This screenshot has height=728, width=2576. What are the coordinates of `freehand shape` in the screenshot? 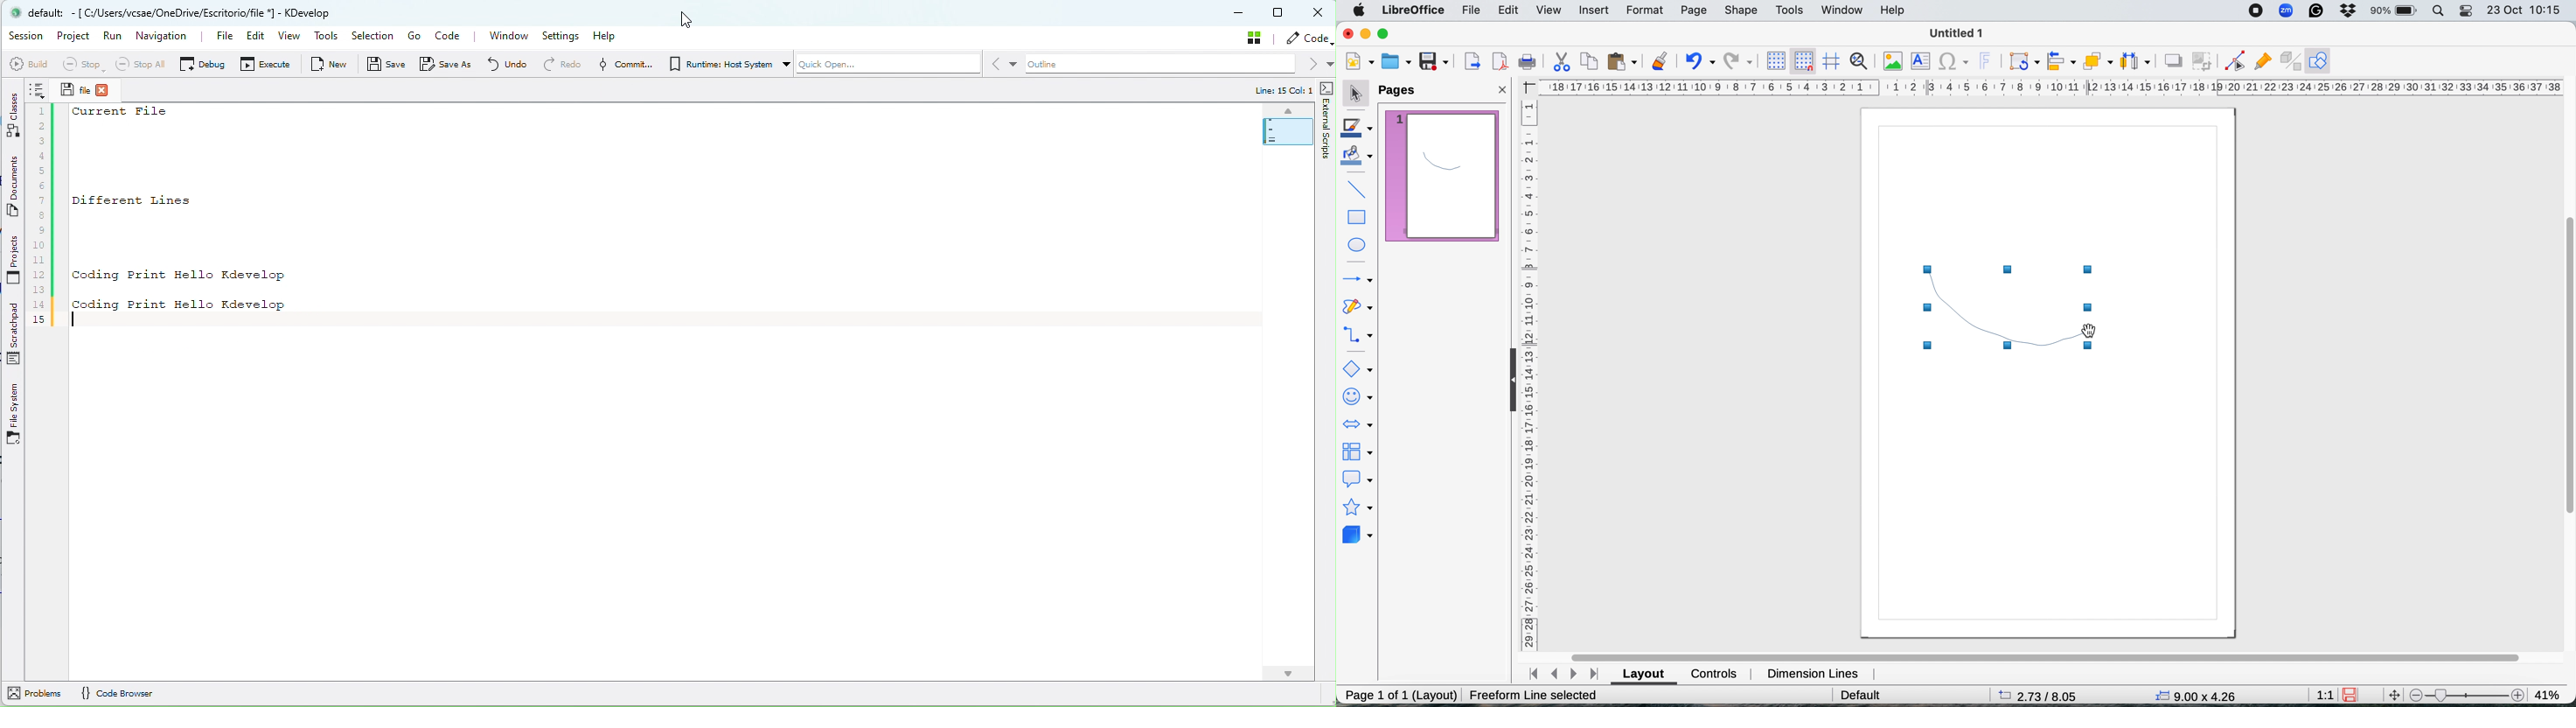 It's located at (2007, 304).